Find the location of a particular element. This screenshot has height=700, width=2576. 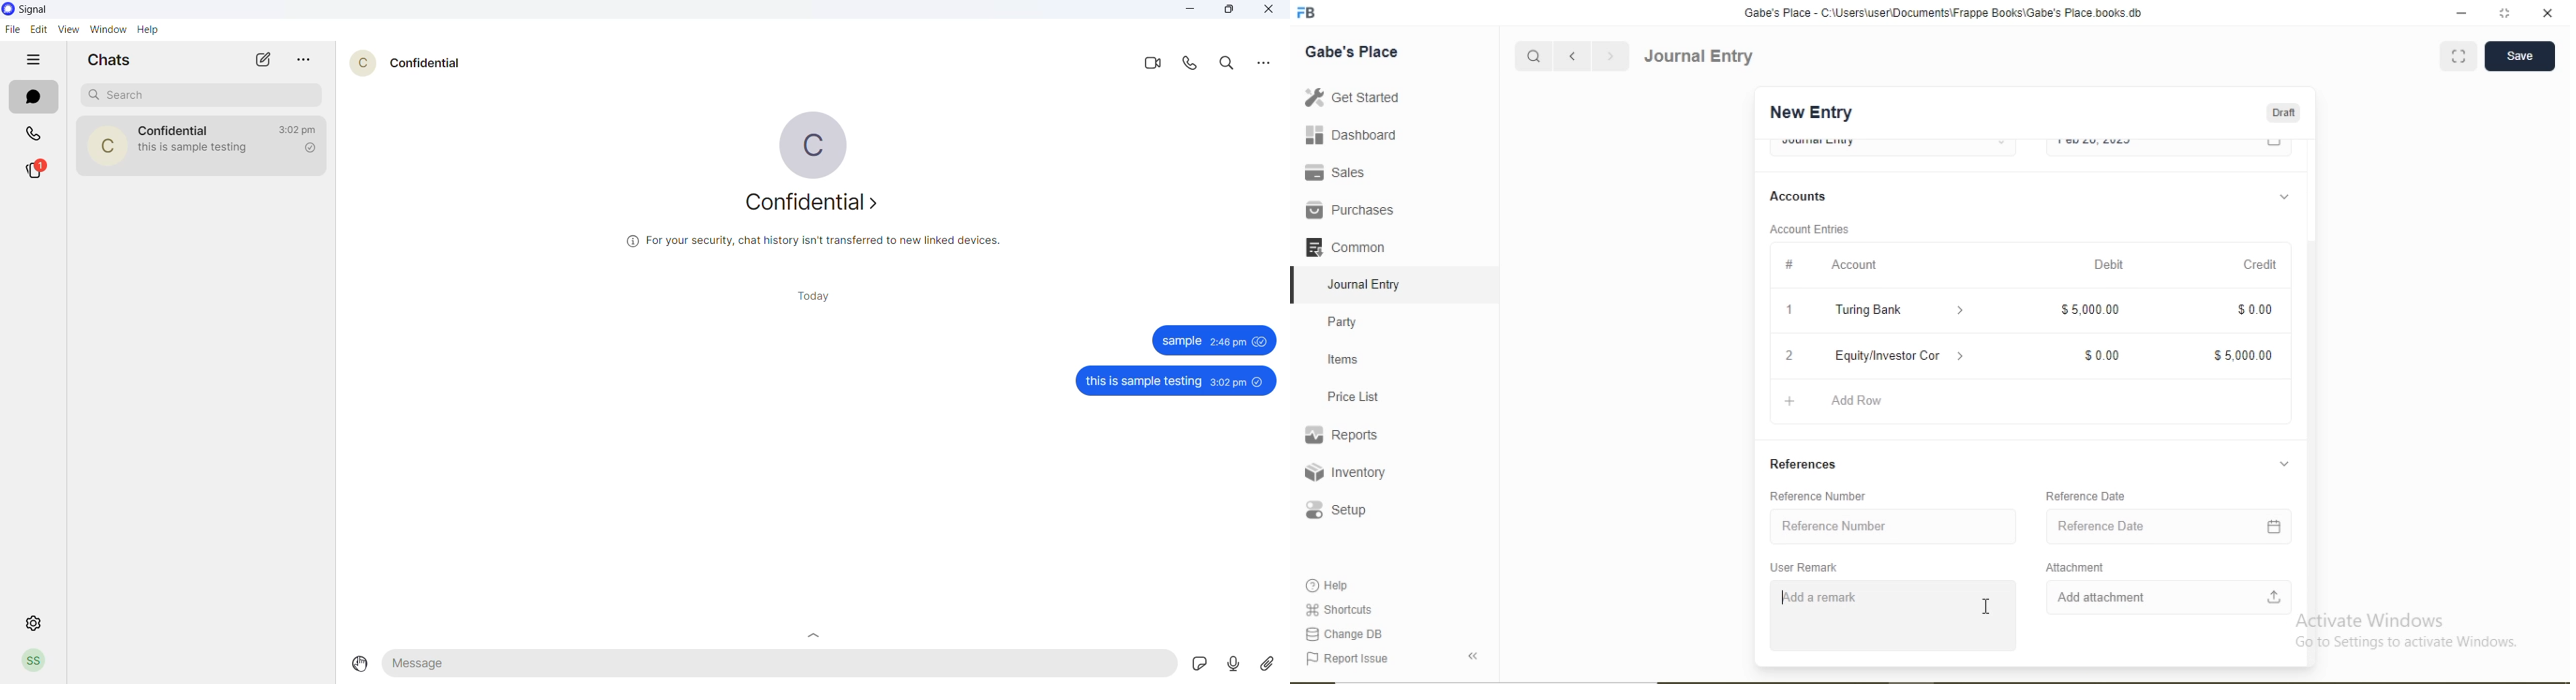

Back is located at coordinates (1472, 656).